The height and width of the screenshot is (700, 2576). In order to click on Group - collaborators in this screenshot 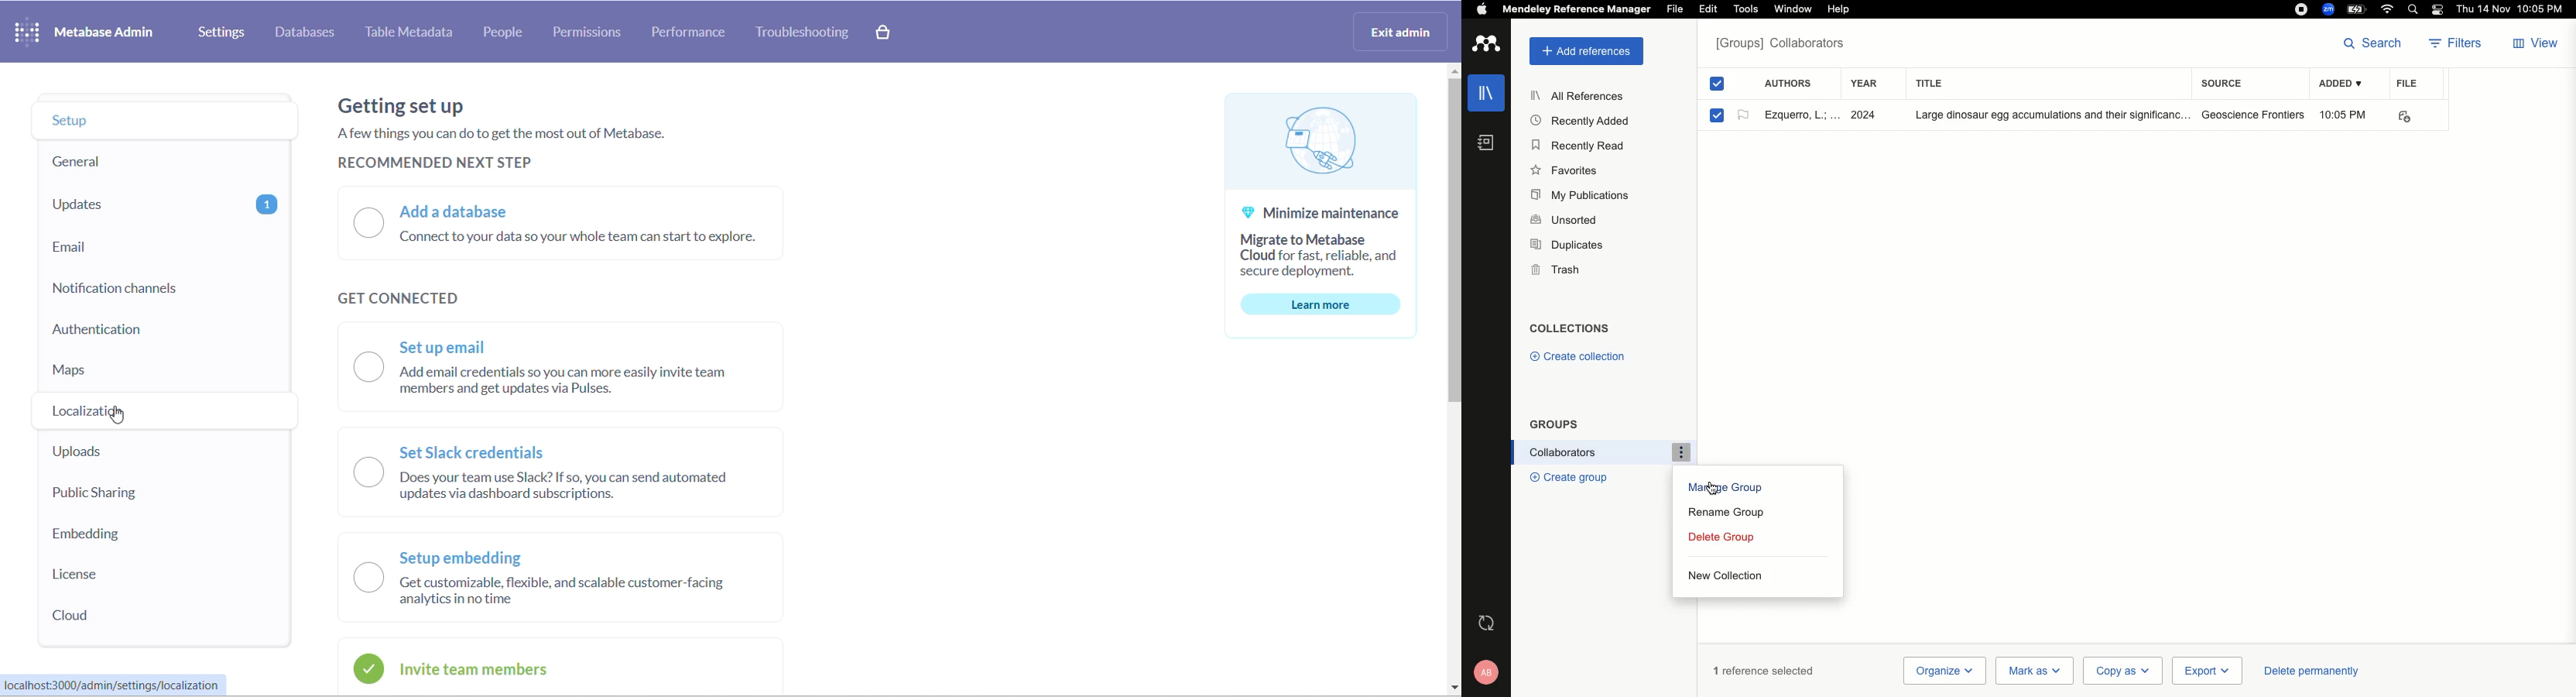, I will do `click(1784, 46)`.